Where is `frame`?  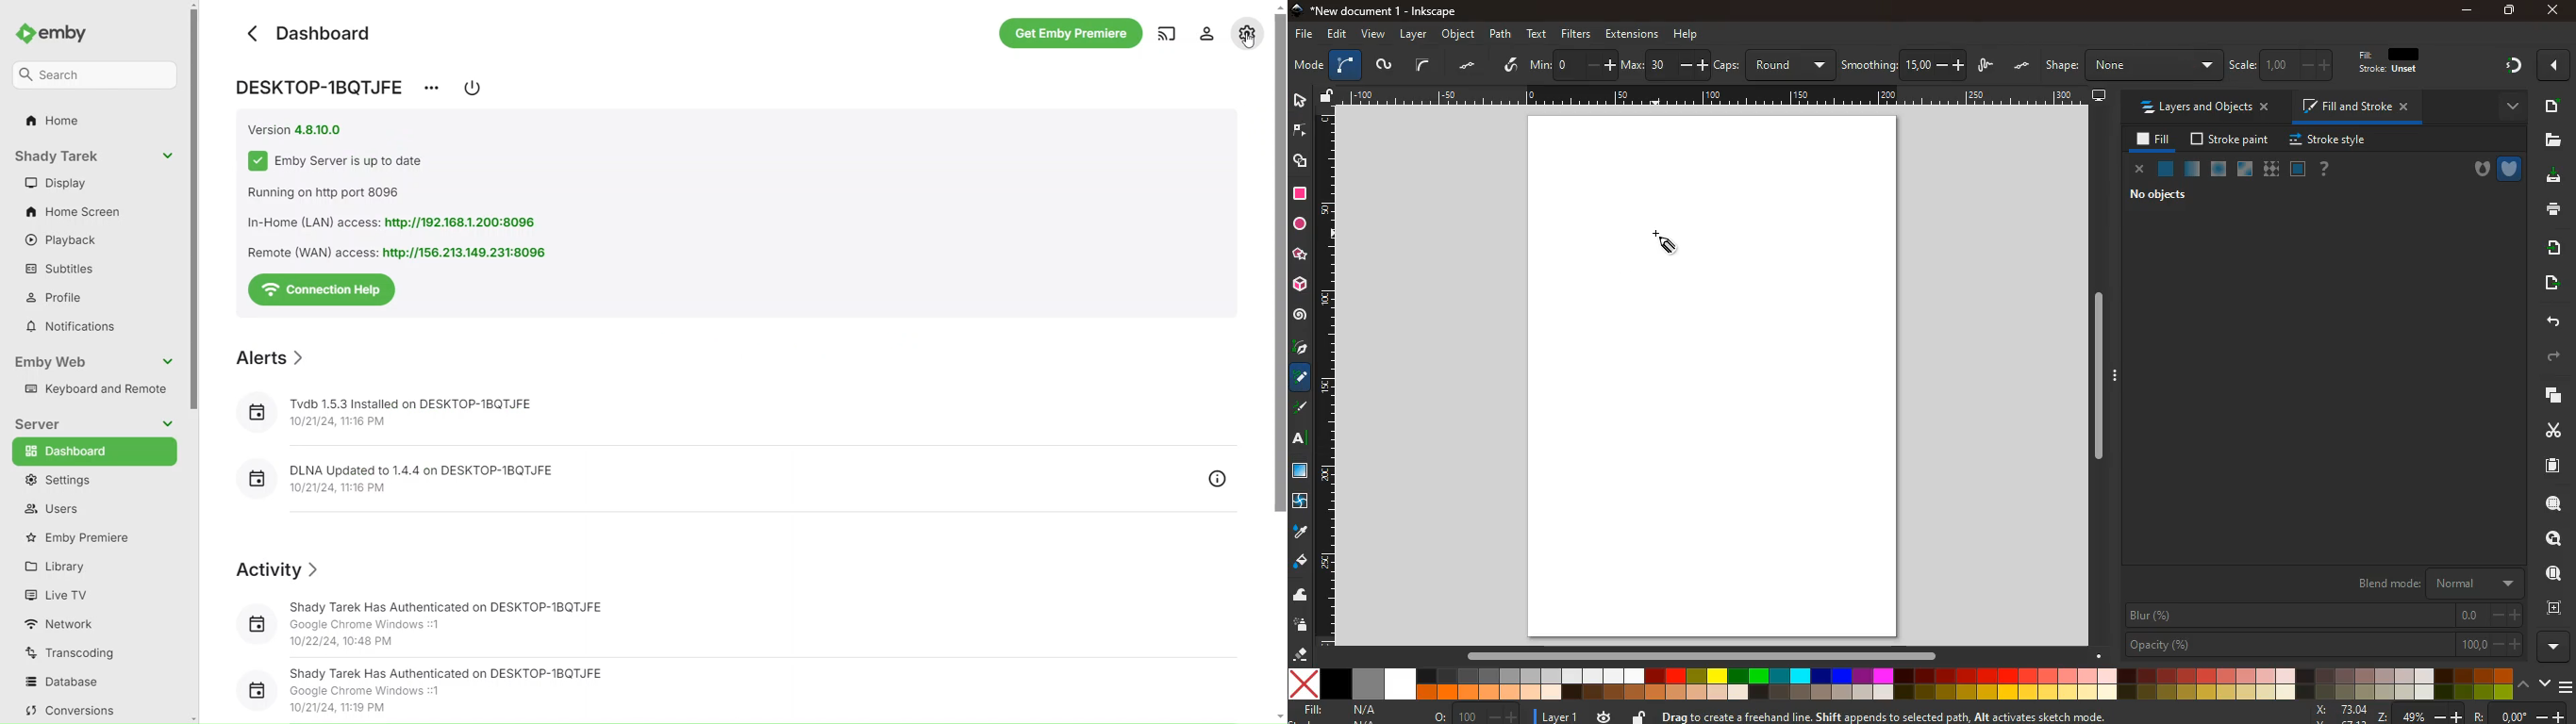 frame is located at coordinates (2558, 608).